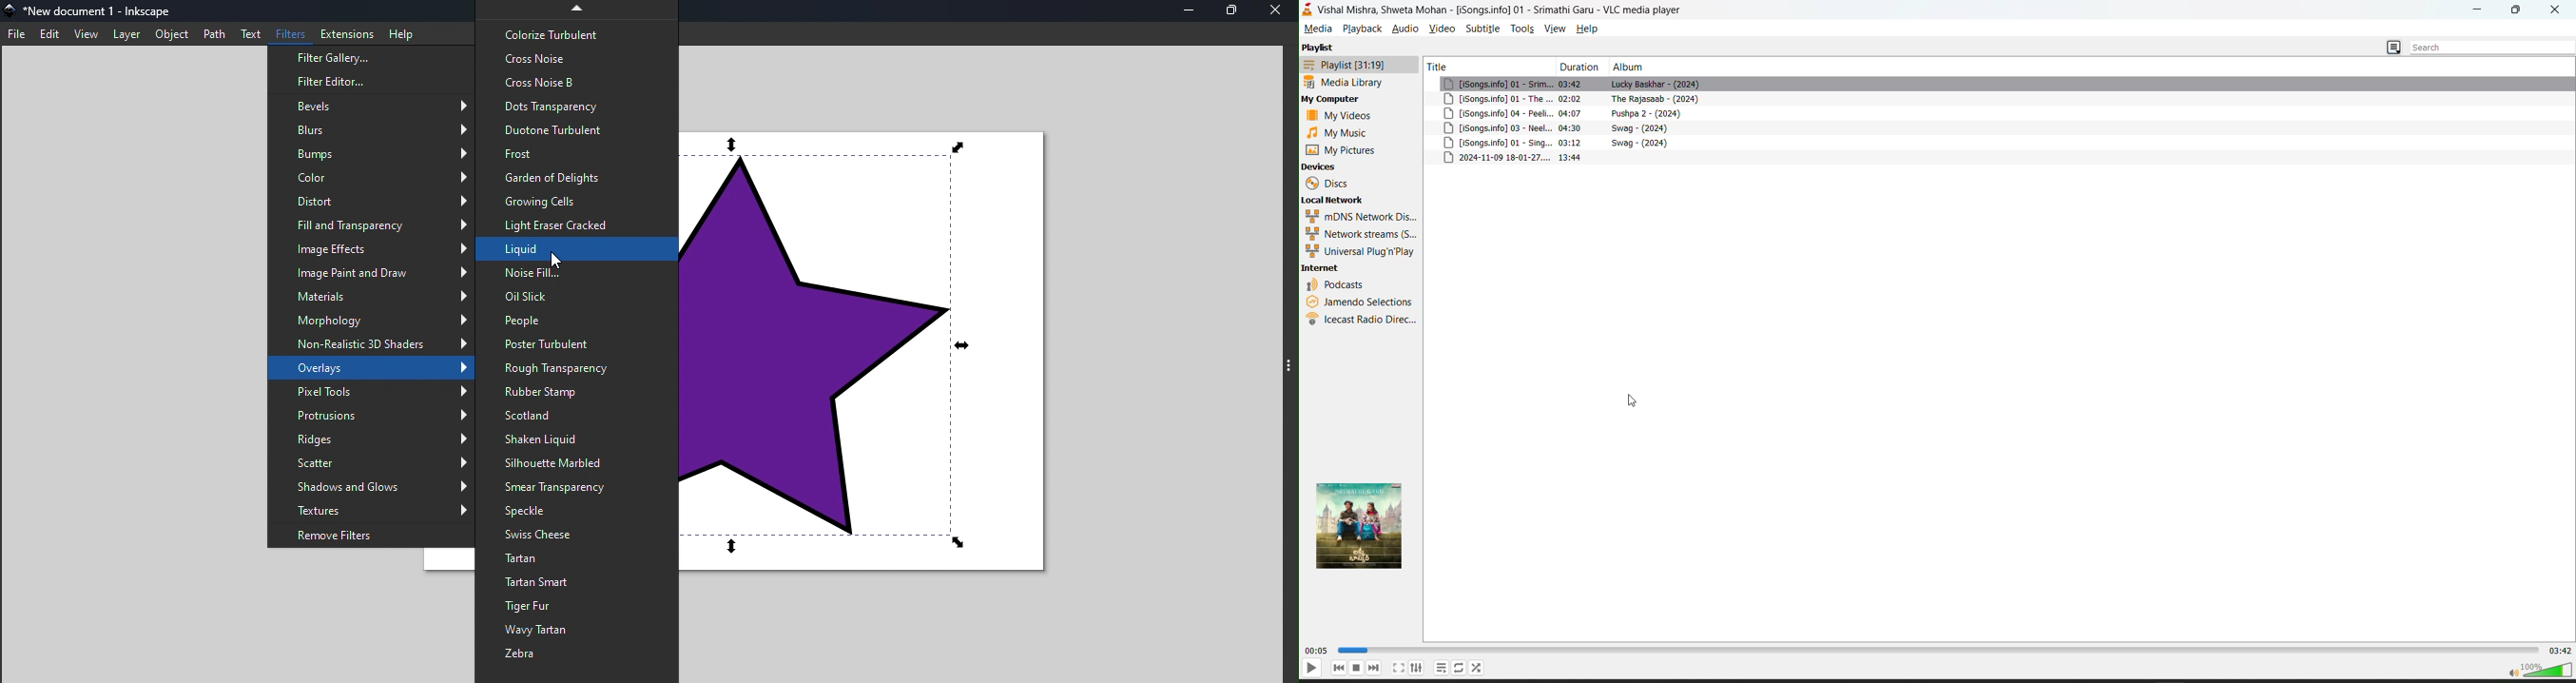 The height and width of the screenshot is (700, 2576). Describe the element at coordinates (1658, 99) in the screenshot. I see `the rajasaab- 2024` at that location.